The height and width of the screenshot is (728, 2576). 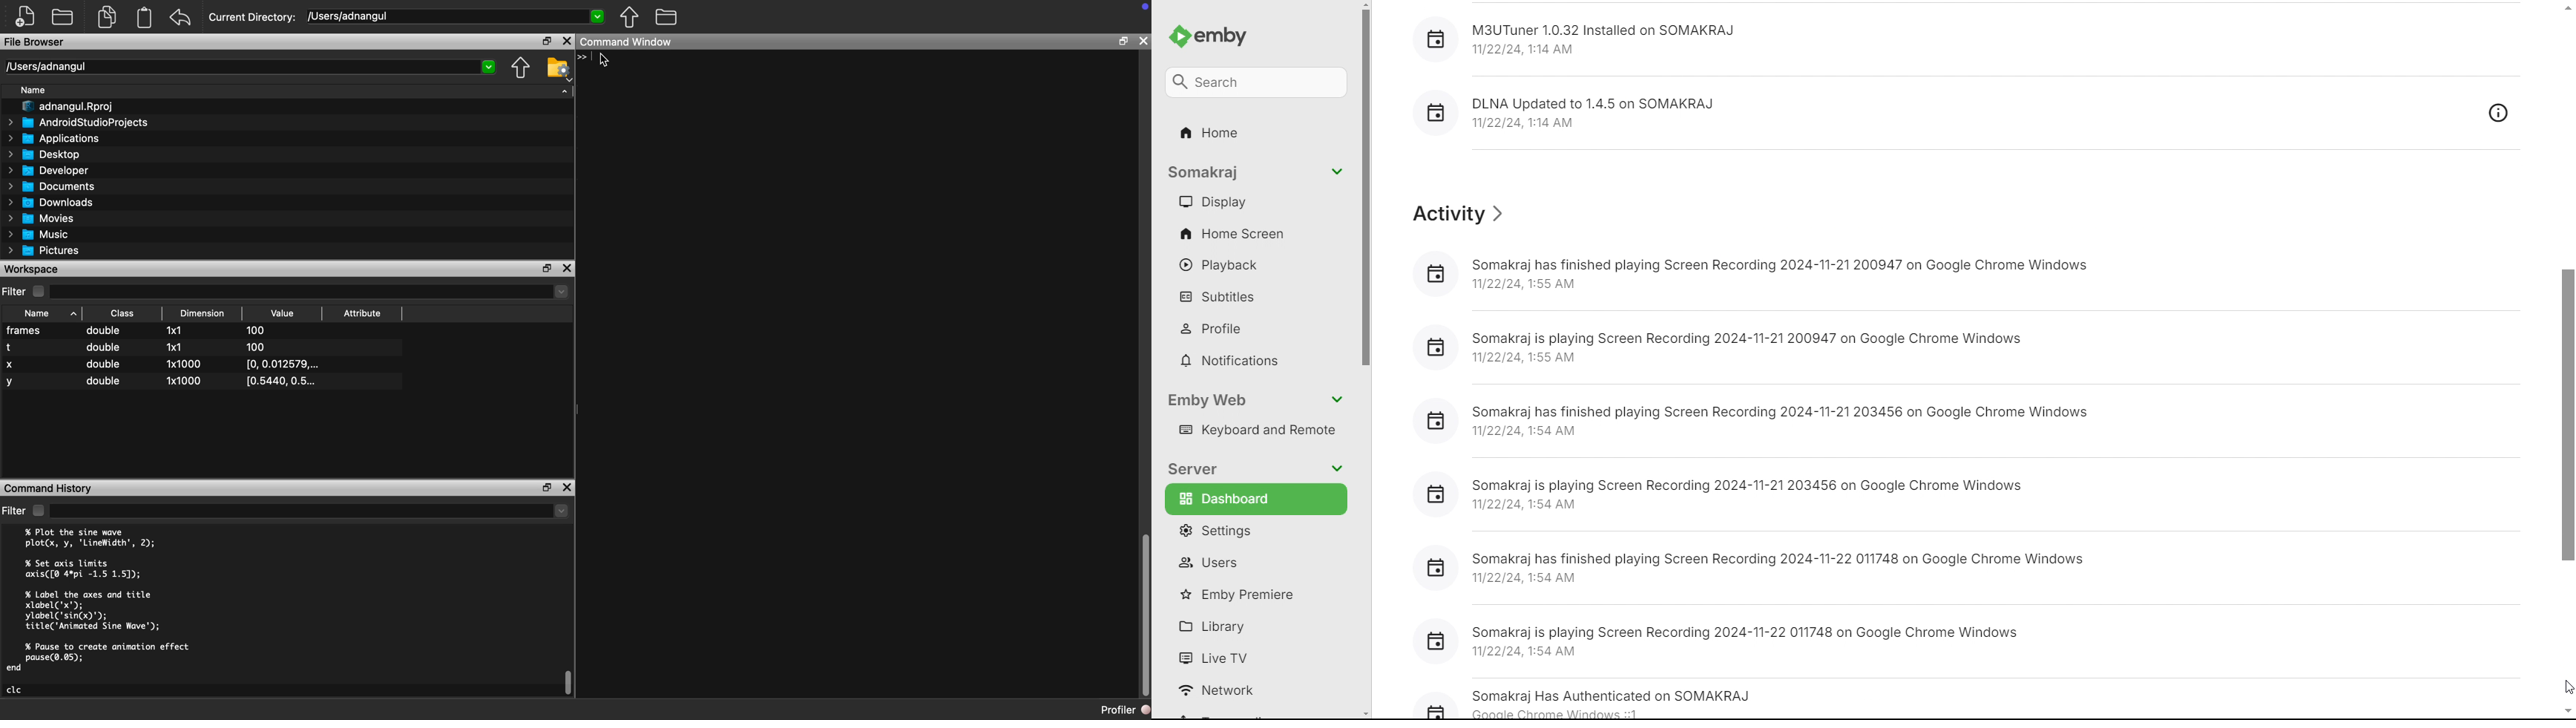 I want to click on [] M3UTuner 1.0.32 Installed on SOMAKRAJ
1/22/24, 1:14 AM, so click(x=1591, y=39).